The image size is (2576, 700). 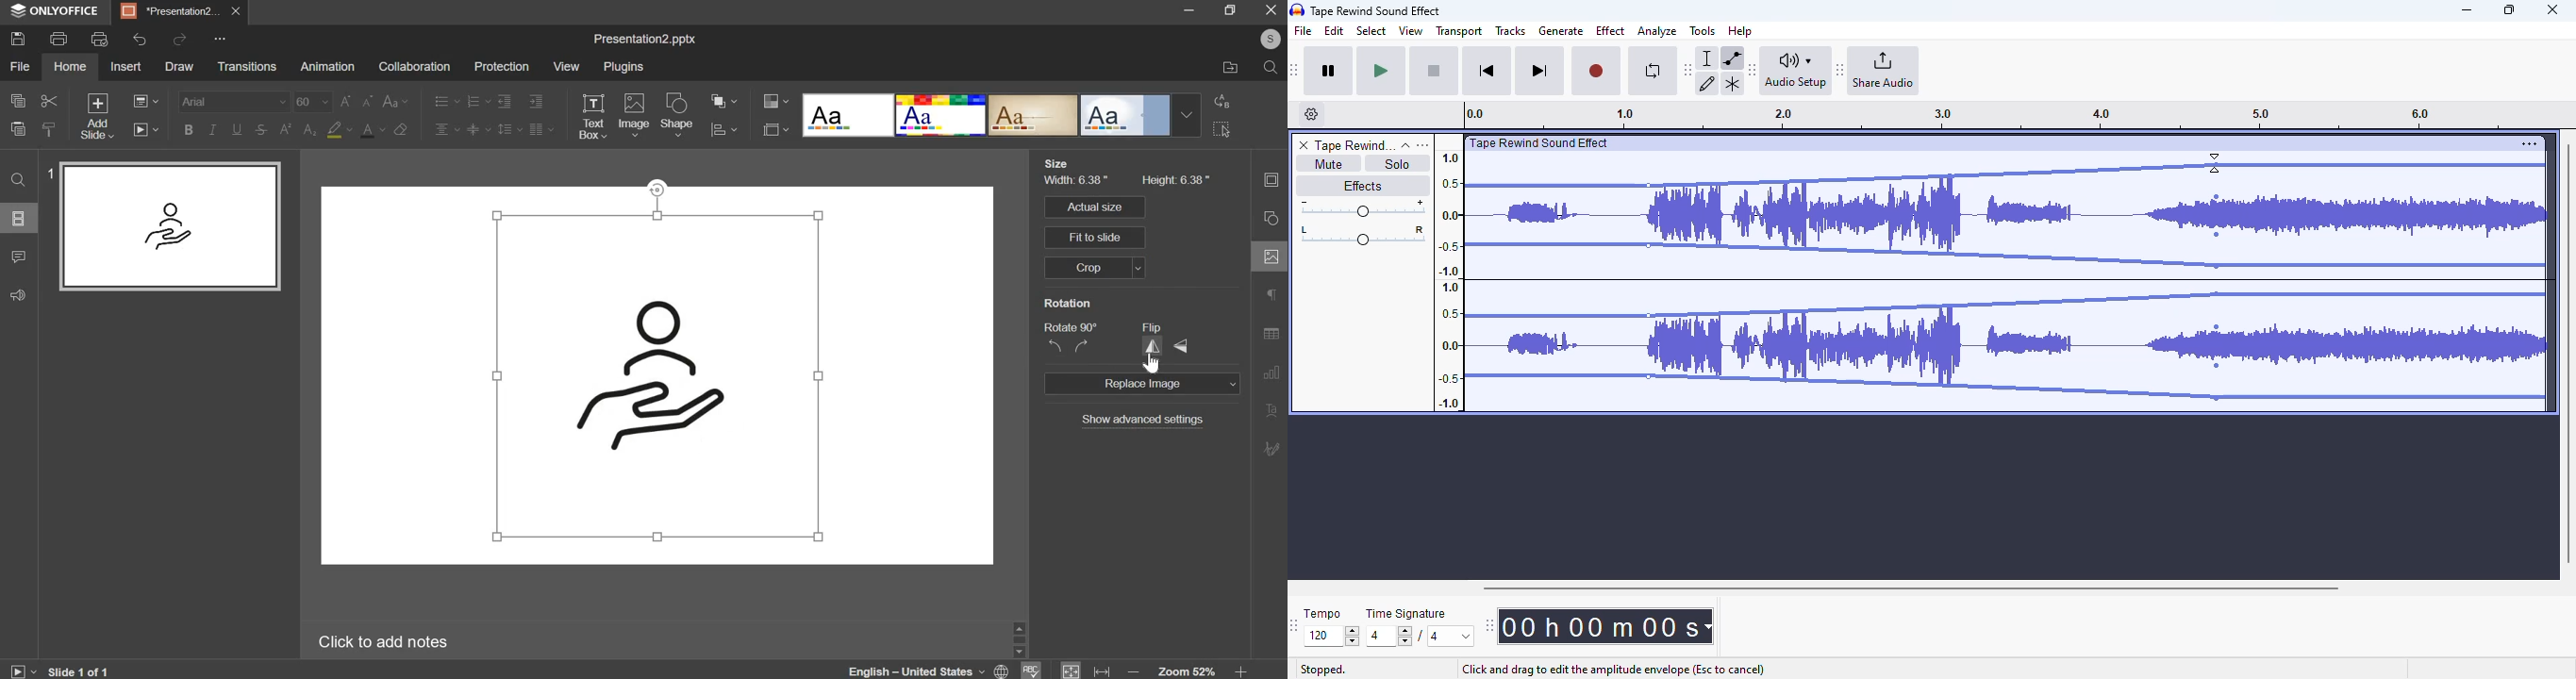 I want to click on image, so click(x=635, y=113).